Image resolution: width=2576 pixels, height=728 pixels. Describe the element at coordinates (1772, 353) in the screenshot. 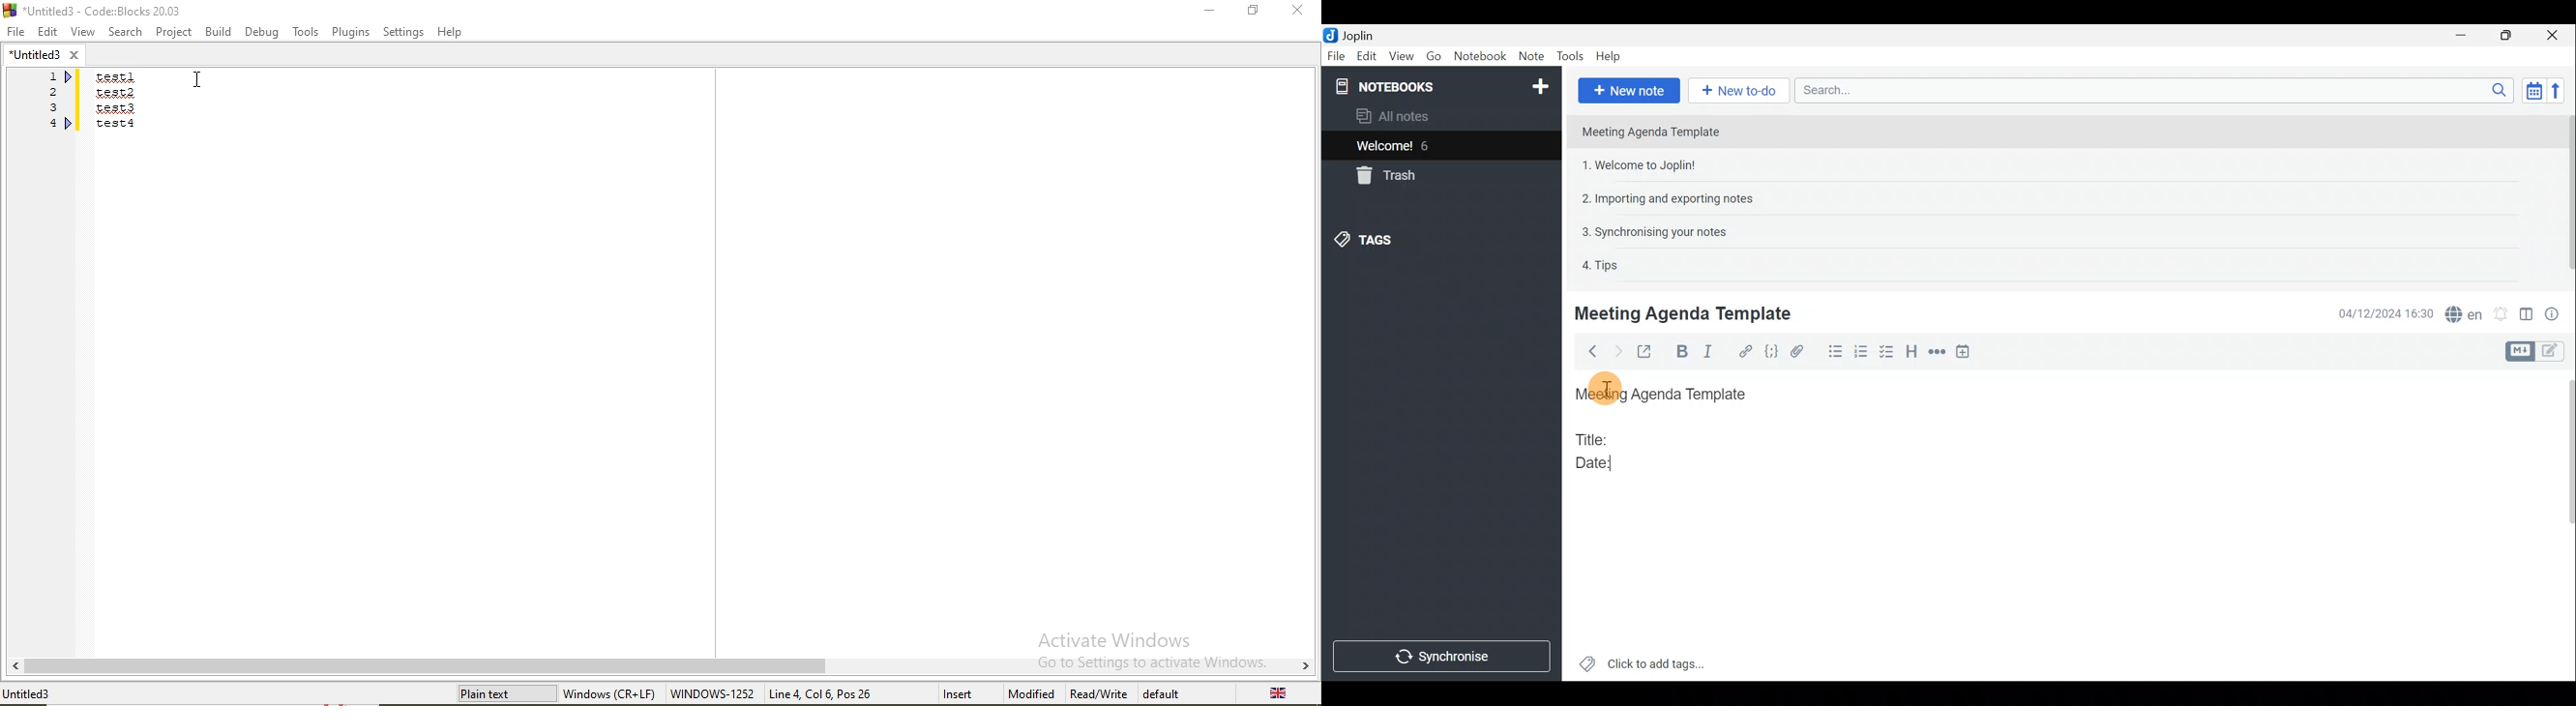

I see `Code` at that location.